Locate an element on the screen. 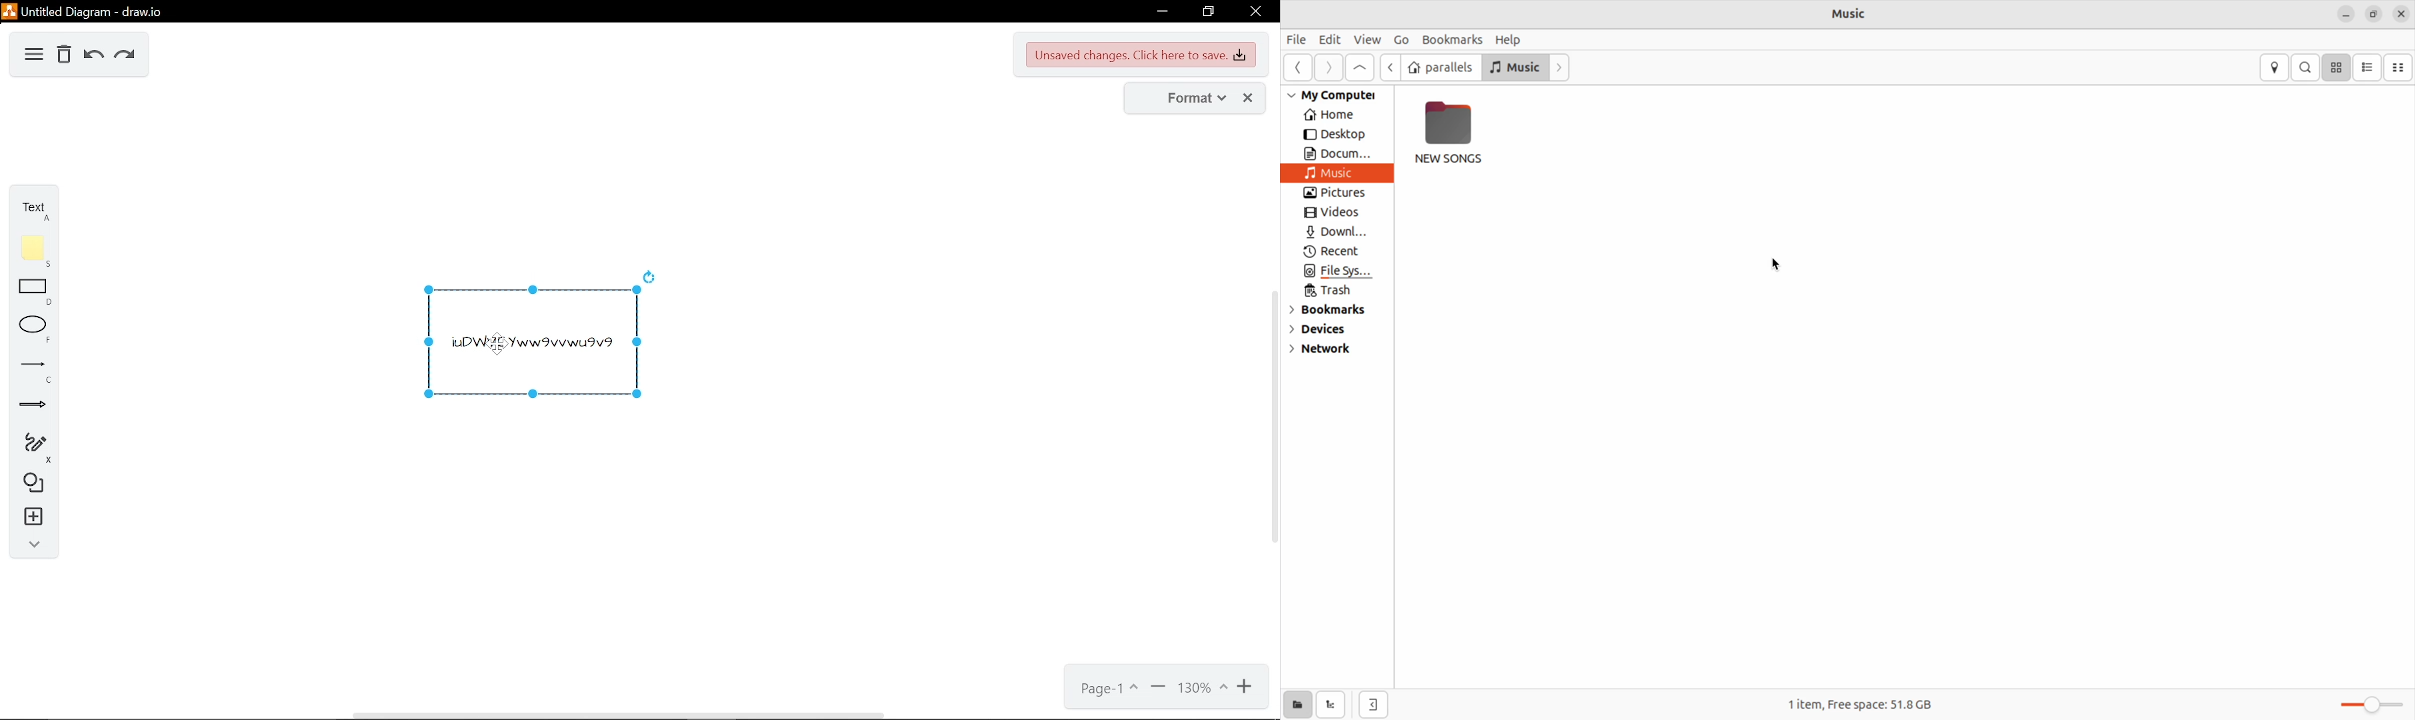  freehand is located at coordinates (31, 446).